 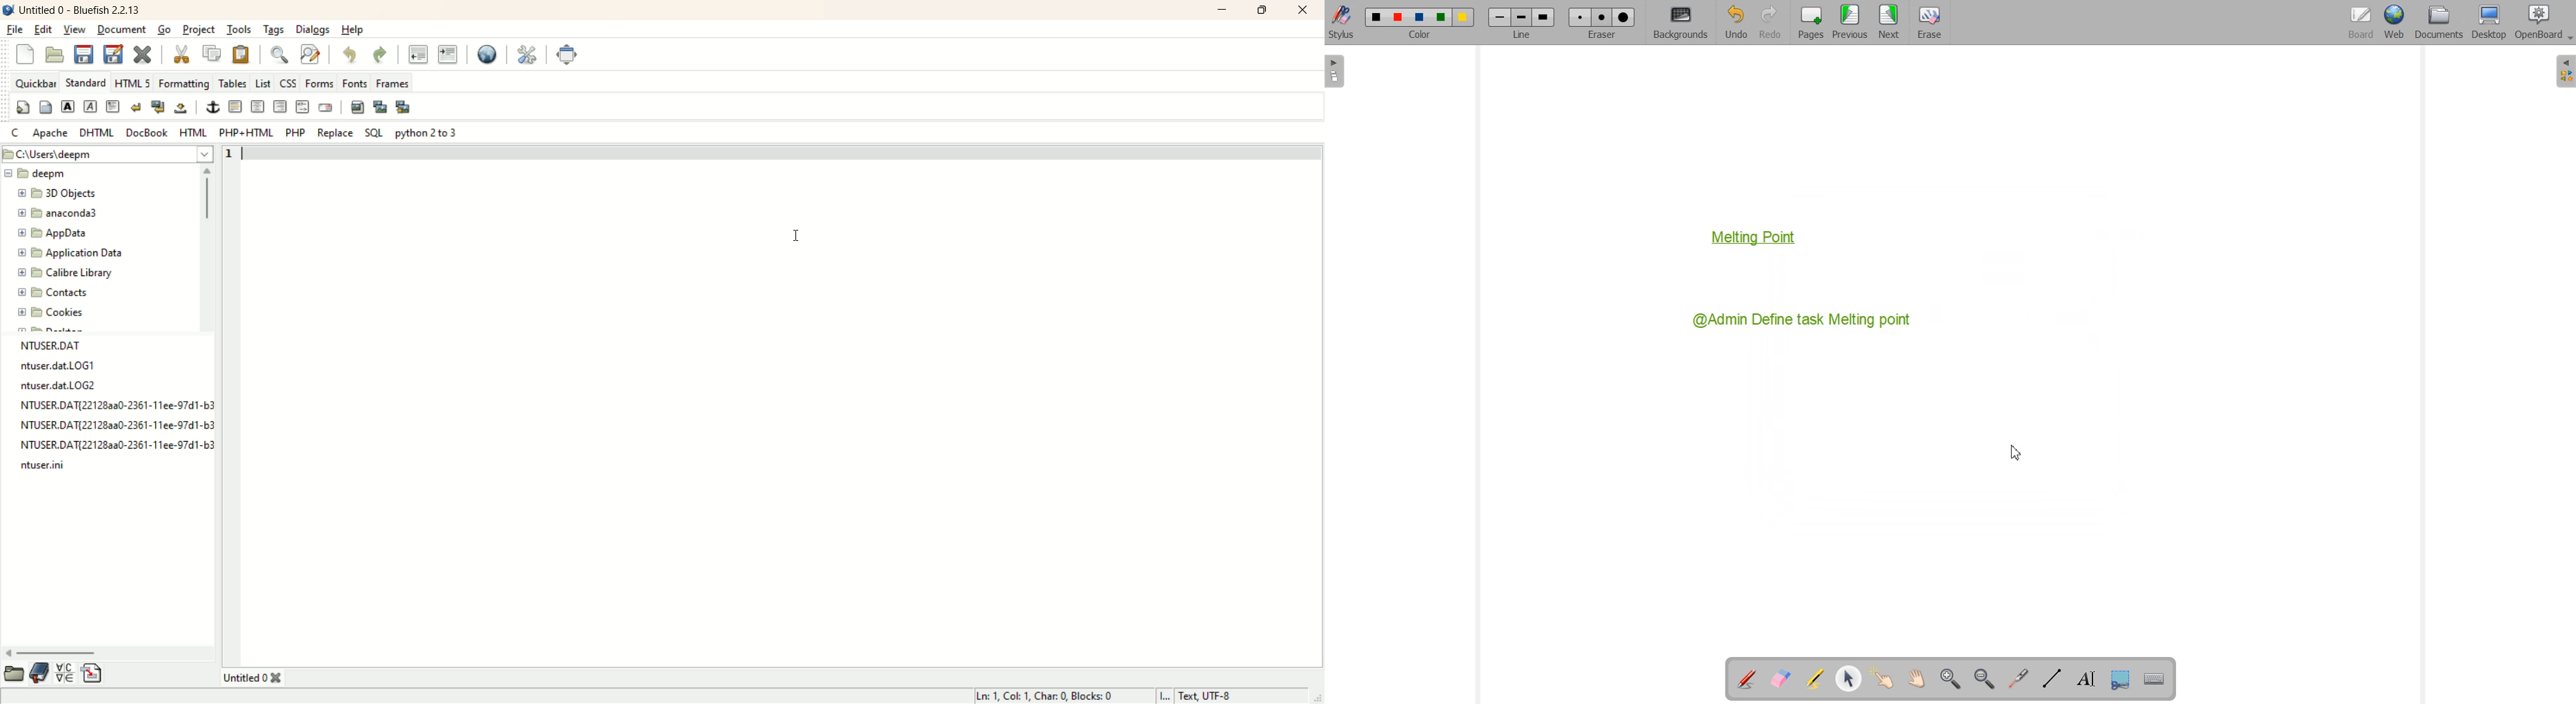 What do you see at coordinates (404, 106) in the screenshot?
I see `multi thumbnail` at bounding box center [404, 106].